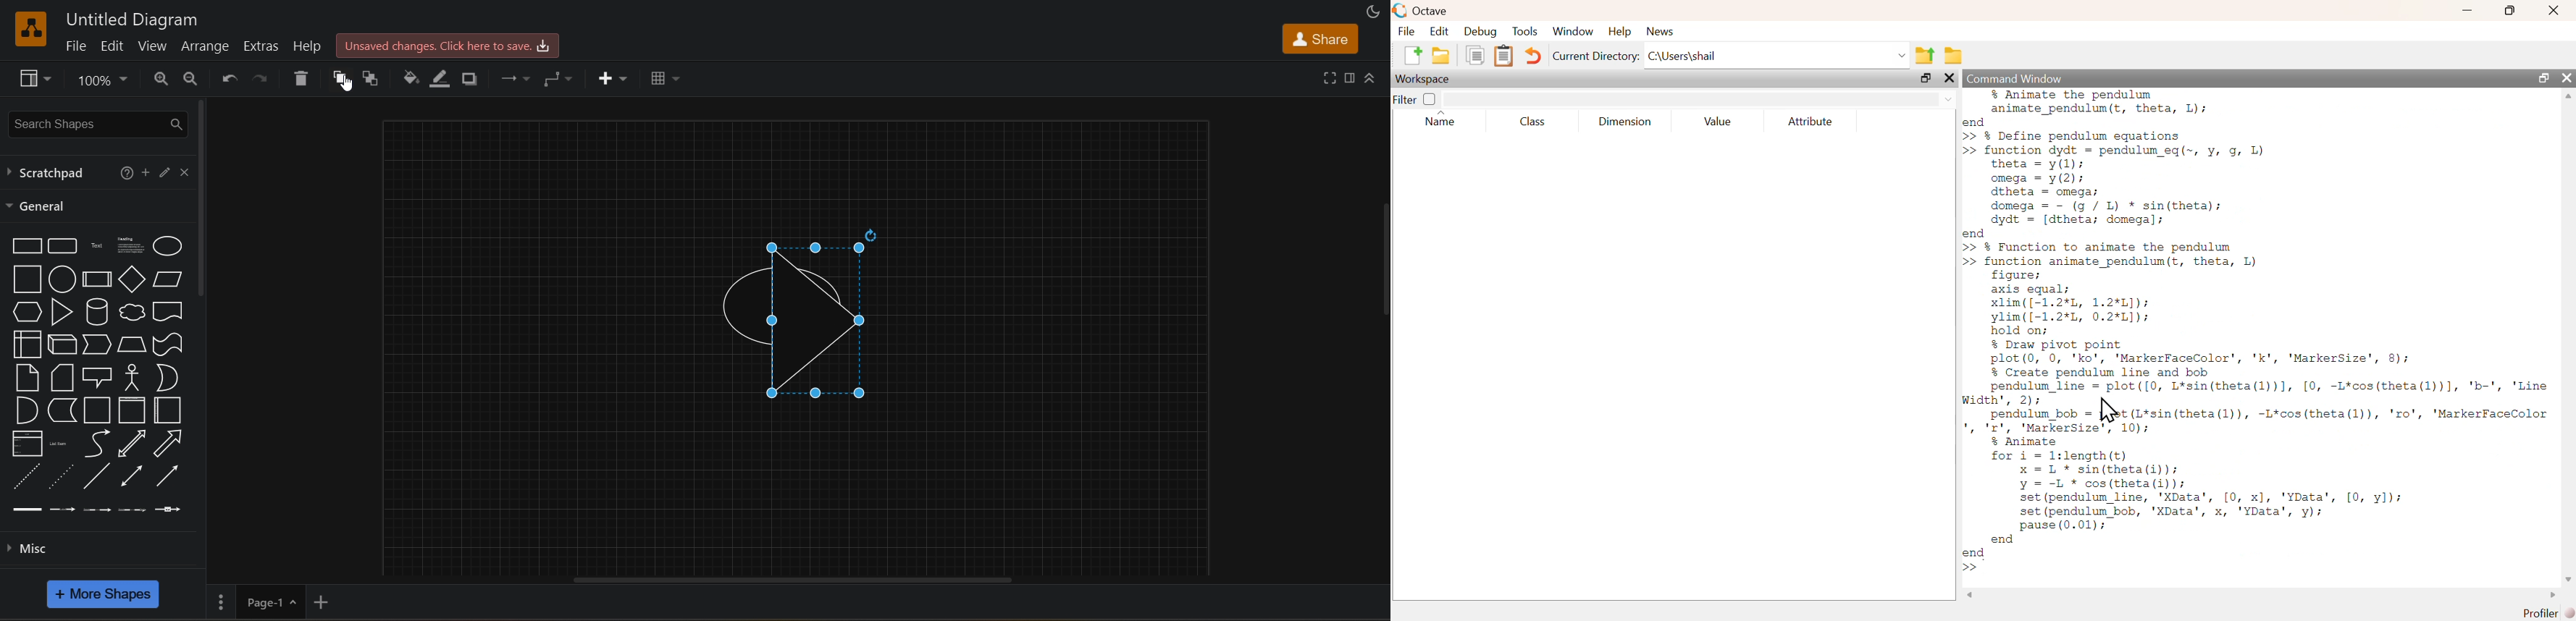  Describe the element at coordinates (51, 172) in the screenshot. I see `scratchpad` at that location.